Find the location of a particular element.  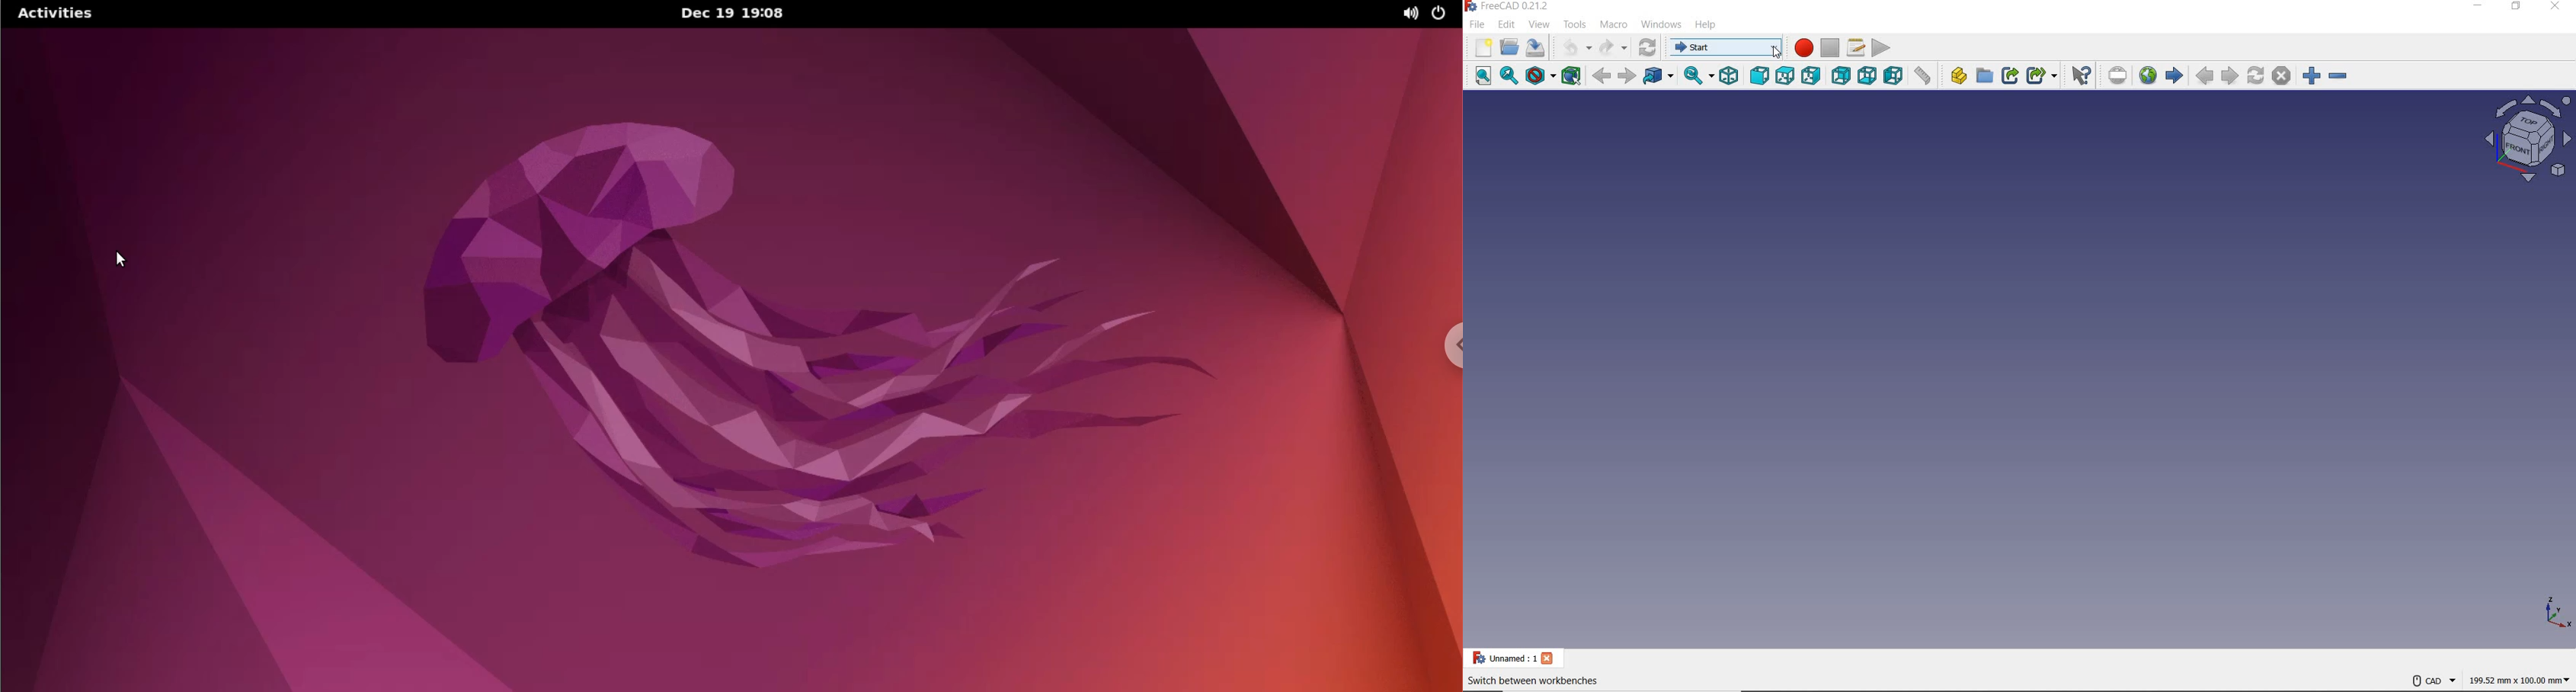

START PAGE is located at coordinates (2174, 77).